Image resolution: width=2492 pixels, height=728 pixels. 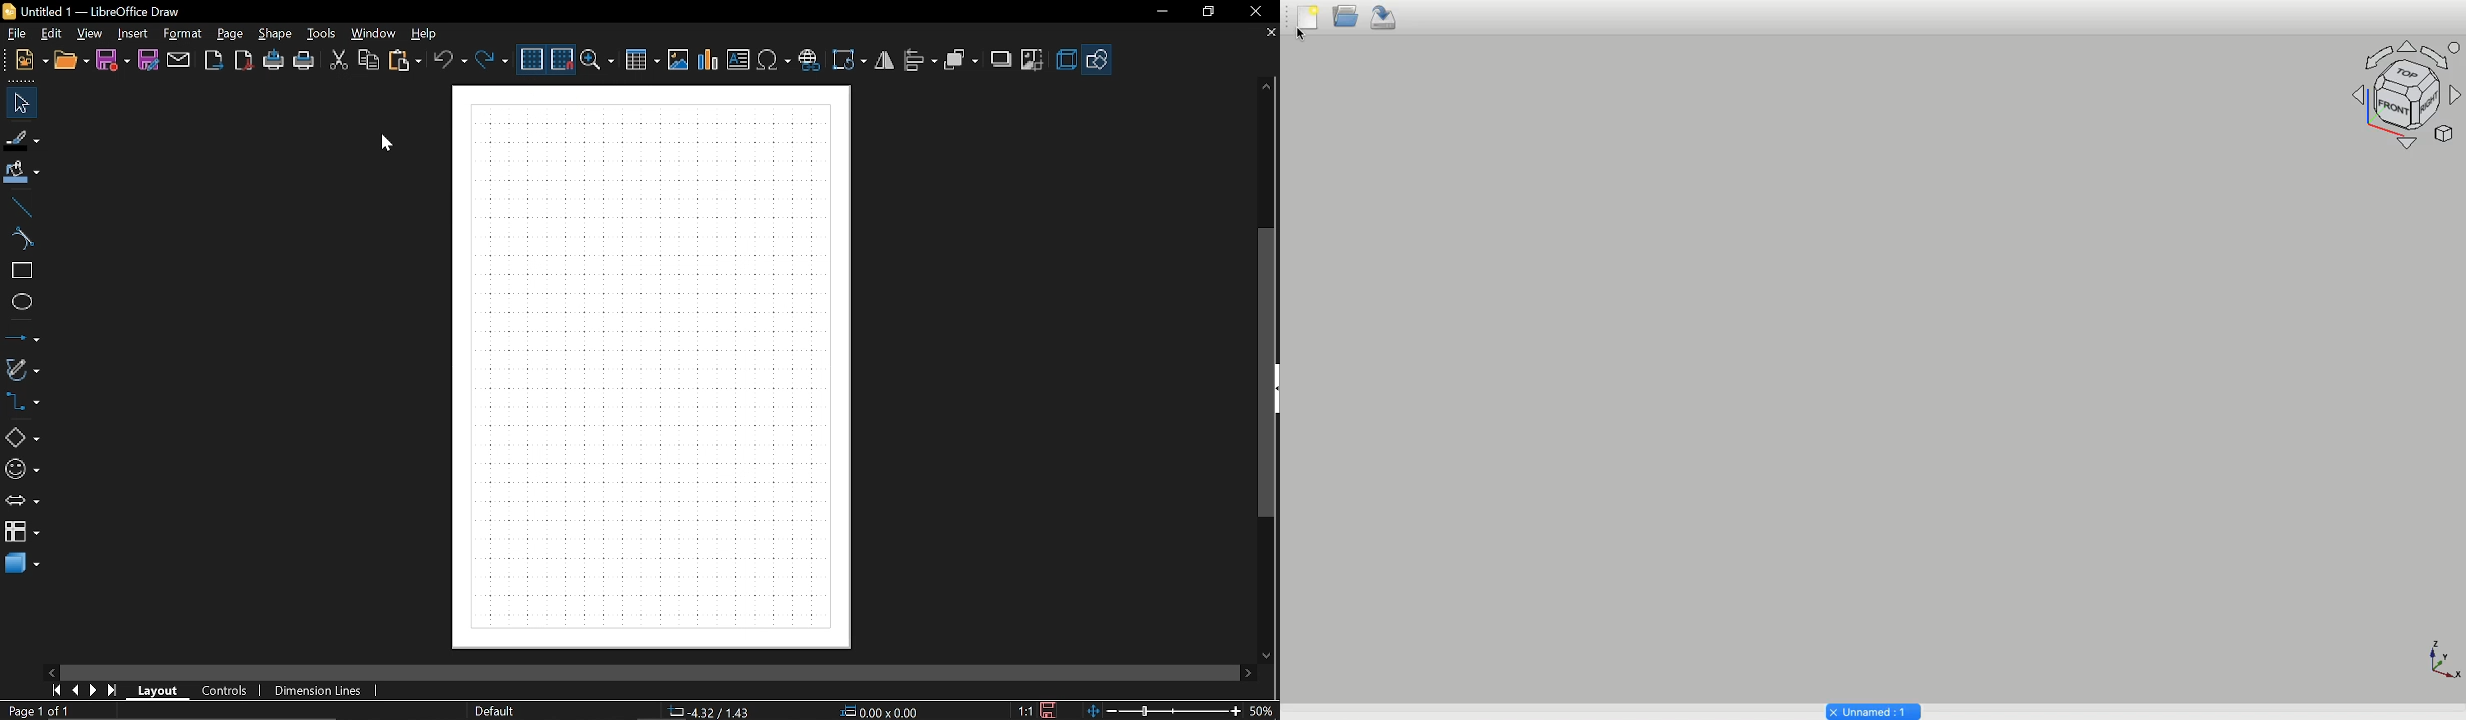 I want to click on shadow, so click(x=1001, y=60).